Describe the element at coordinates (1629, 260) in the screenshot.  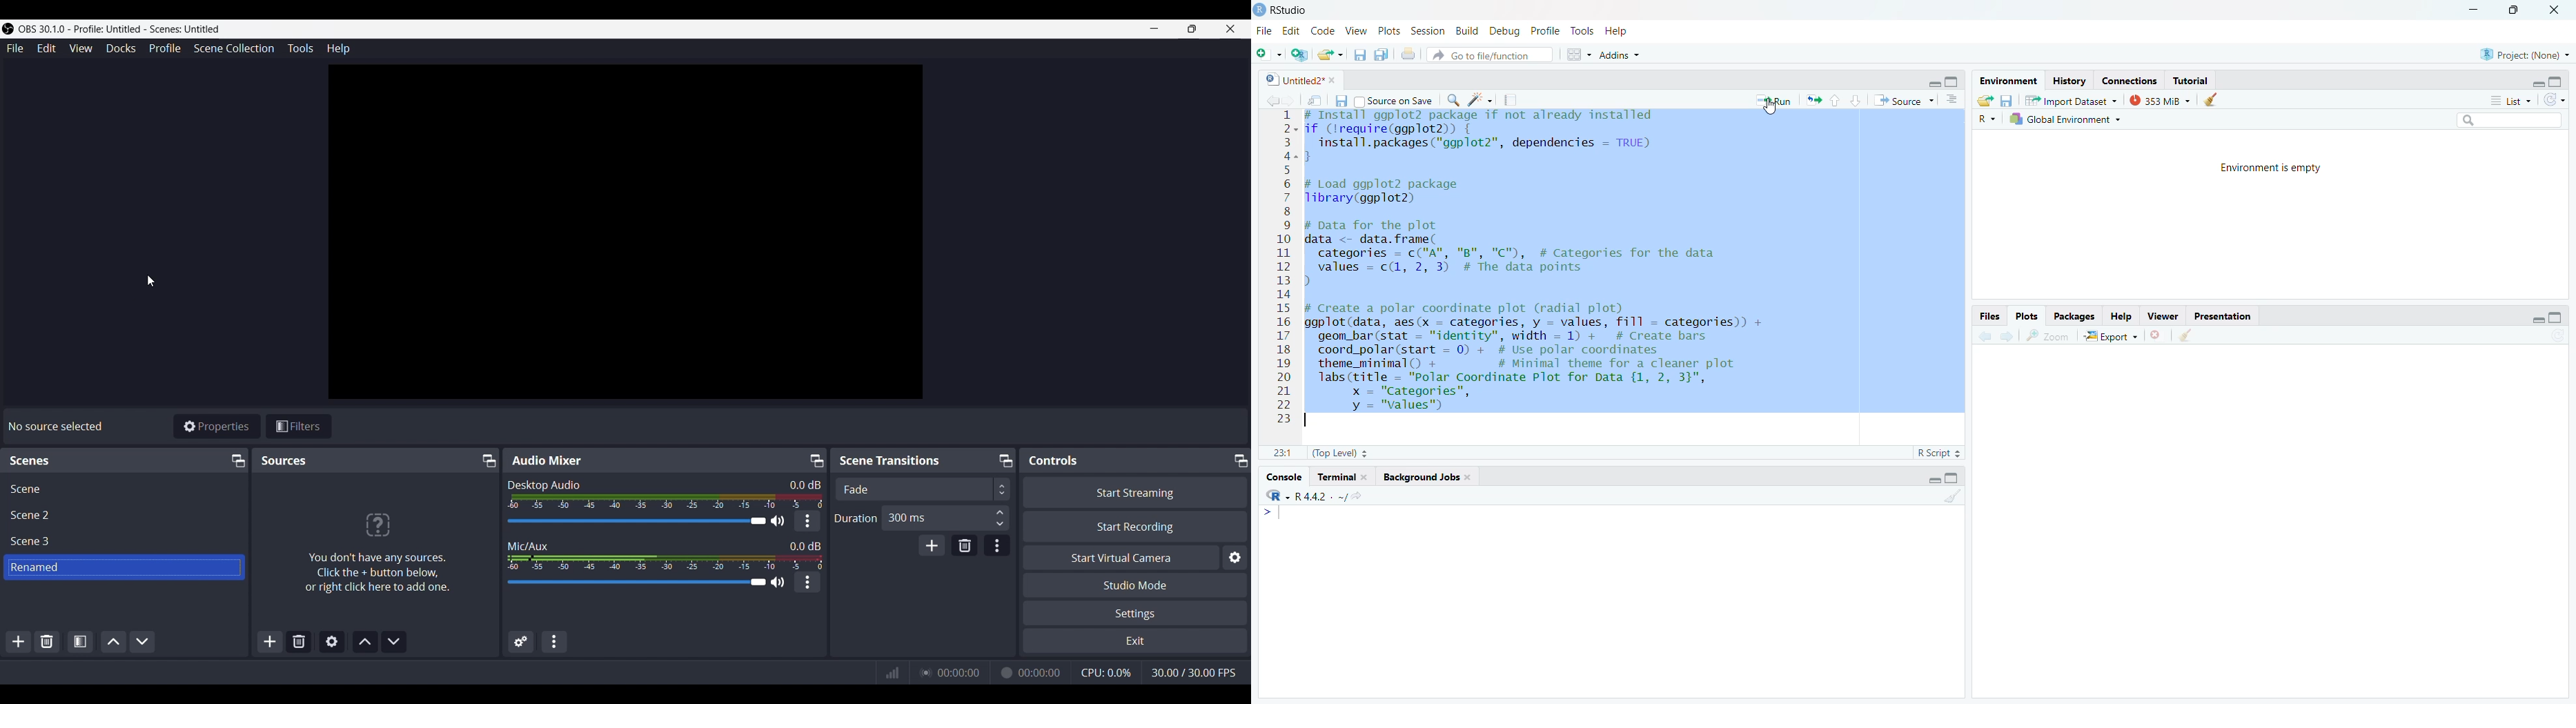
I see `install ggp to2 package if not already installed f (Irequire(ggplot2)) {install.packages("ggplot2"”, dependencies = TRUE)Load ggplot2 packageibrary(ggplot2) 1pata for the plotata <- data. frame(categories = c("A", "B", "C"), # Categories for the datavalues = c(1, 2, 3) # The data pointsCreate a polar coordinate plot (radial plot)gplot(data, aes(x = categories, y = values, fill = categories)) +geom_bar(stat = "identity", width = 1) + # Create barscoord_polar(start = 0) + # Use polar coordinatestheme_minimal() + # Minimal theme for a cleaner plotlabs(title = "Polar Coordinate Plot for Data {1, 2, 3}",x = "Categories",y = "values")` at that location.